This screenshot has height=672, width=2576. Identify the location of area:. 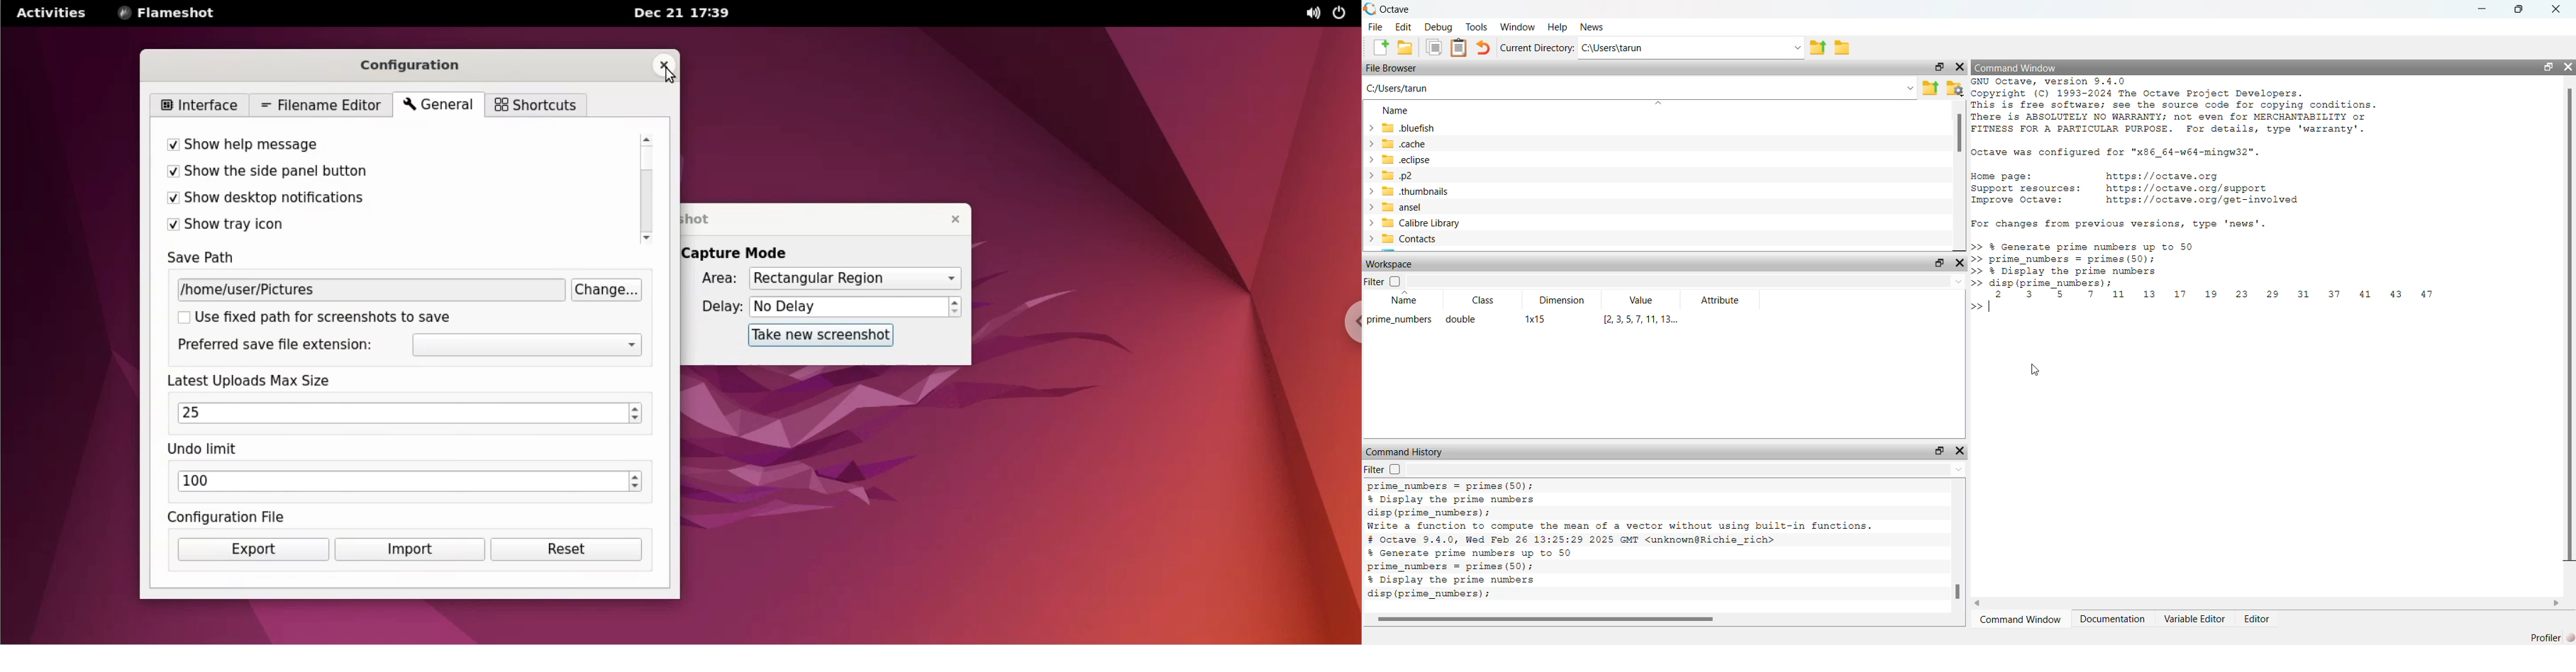
(714, 281).